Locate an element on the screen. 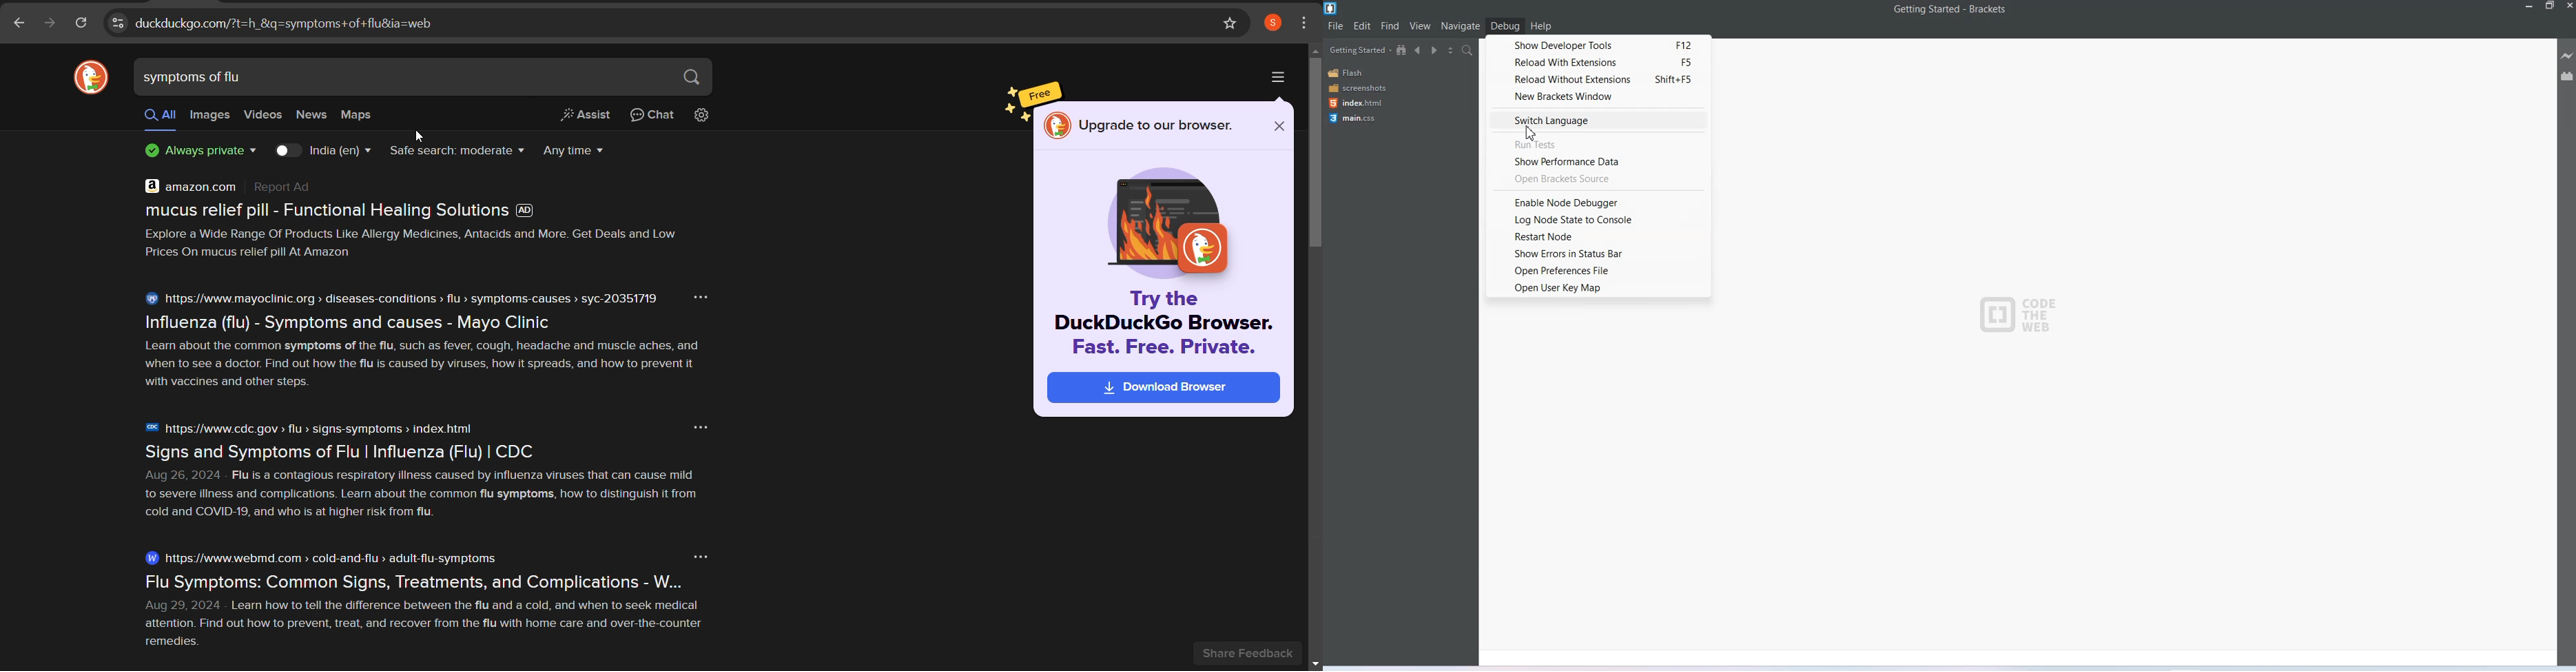  Edit is located at coordinates (1362, 26).